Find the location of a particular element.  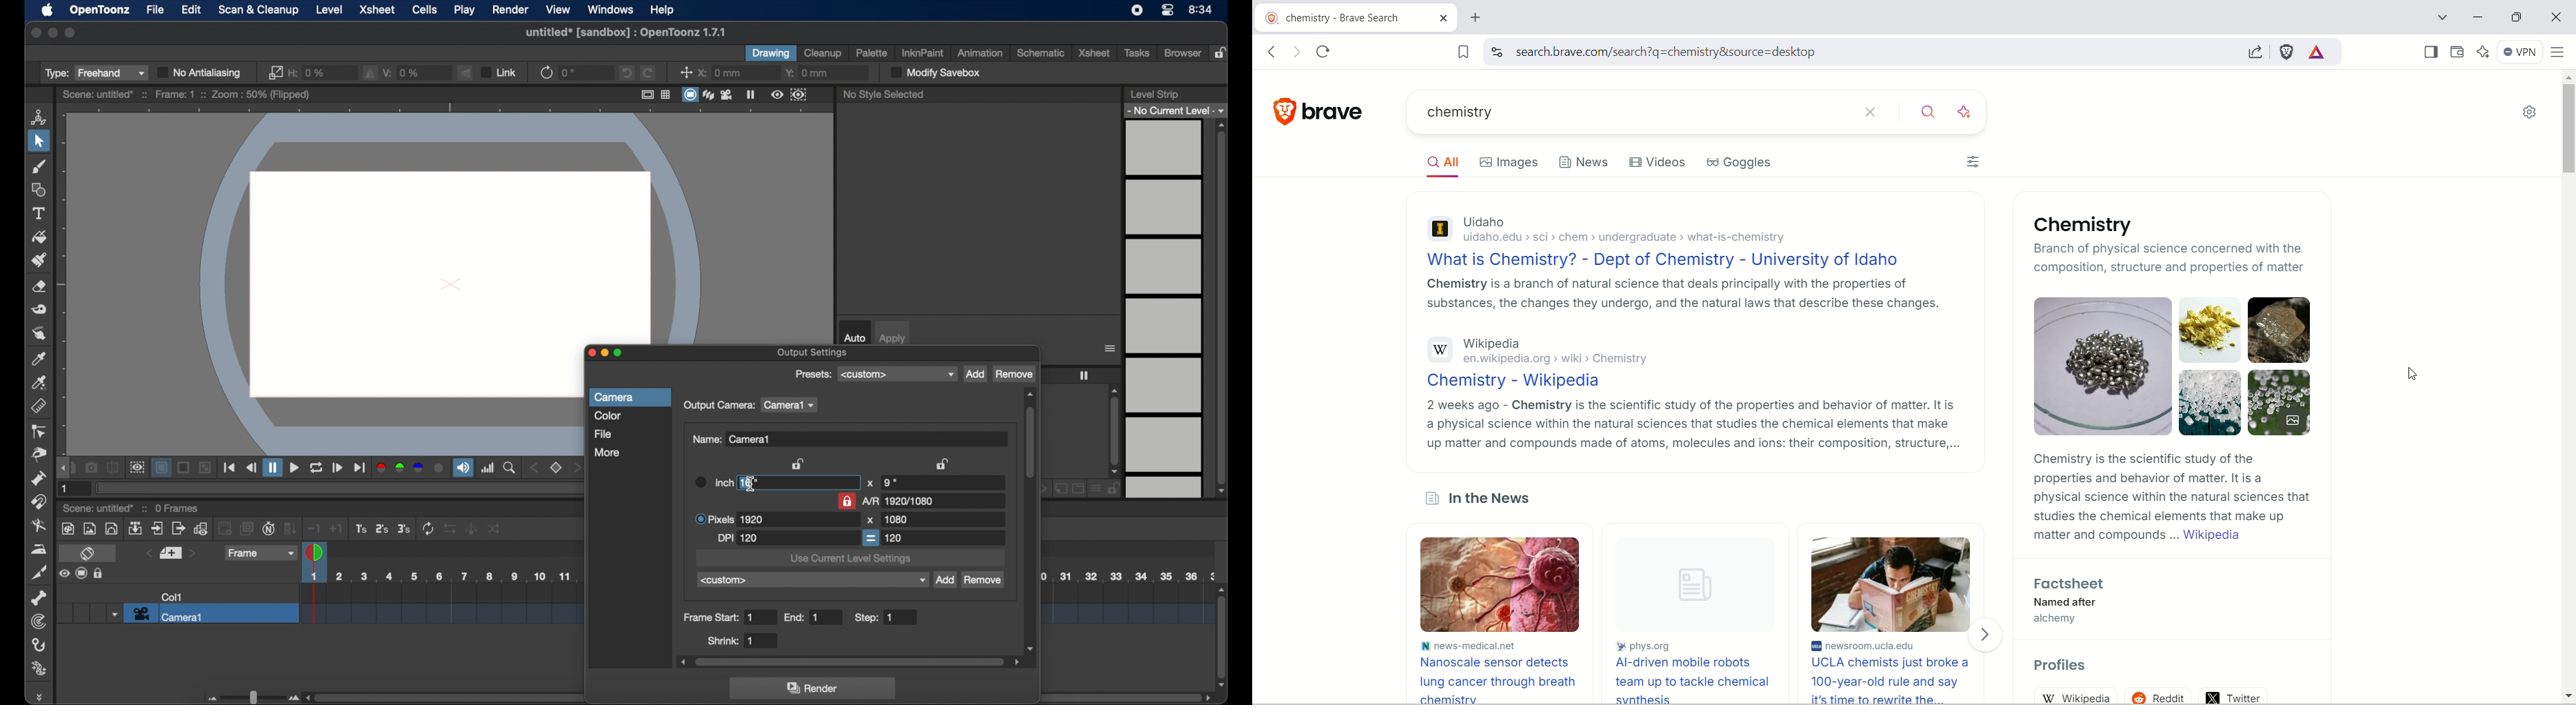

add is located at coordinates (975, 375).